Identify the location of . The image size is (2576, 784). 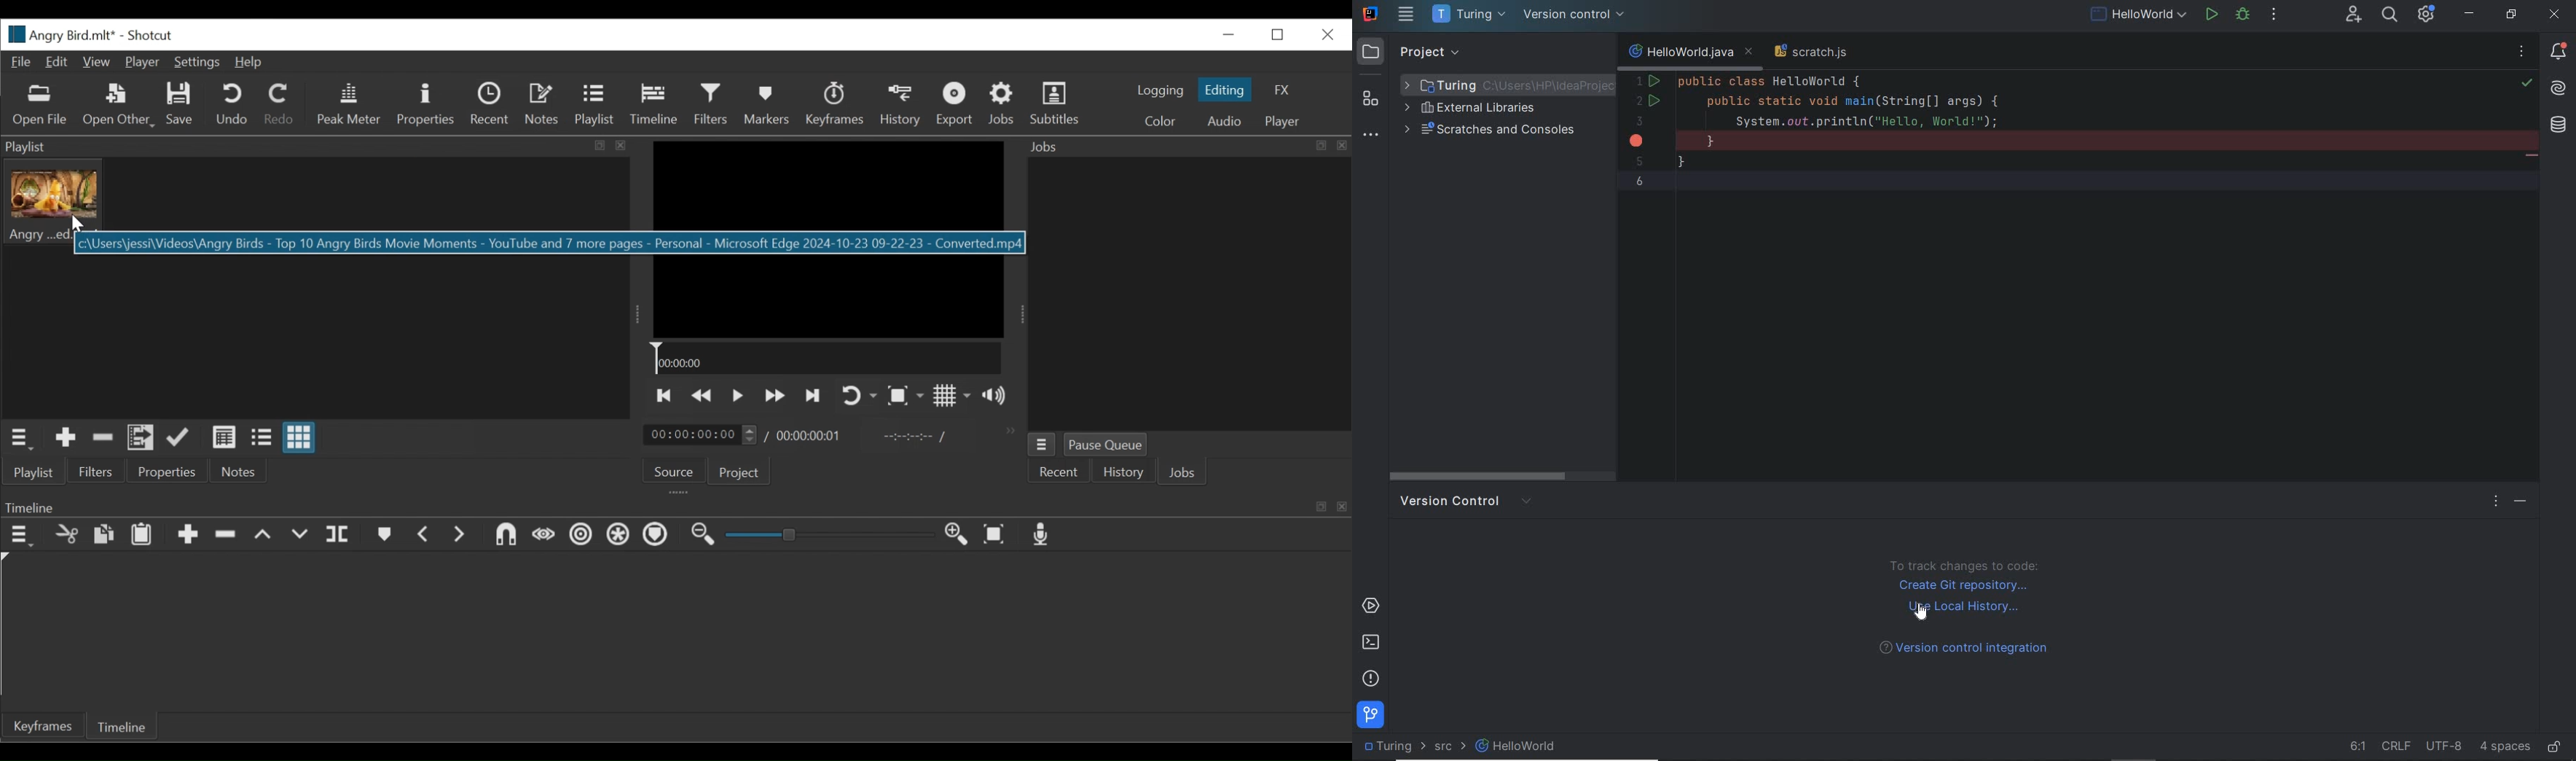
(1161, 92).